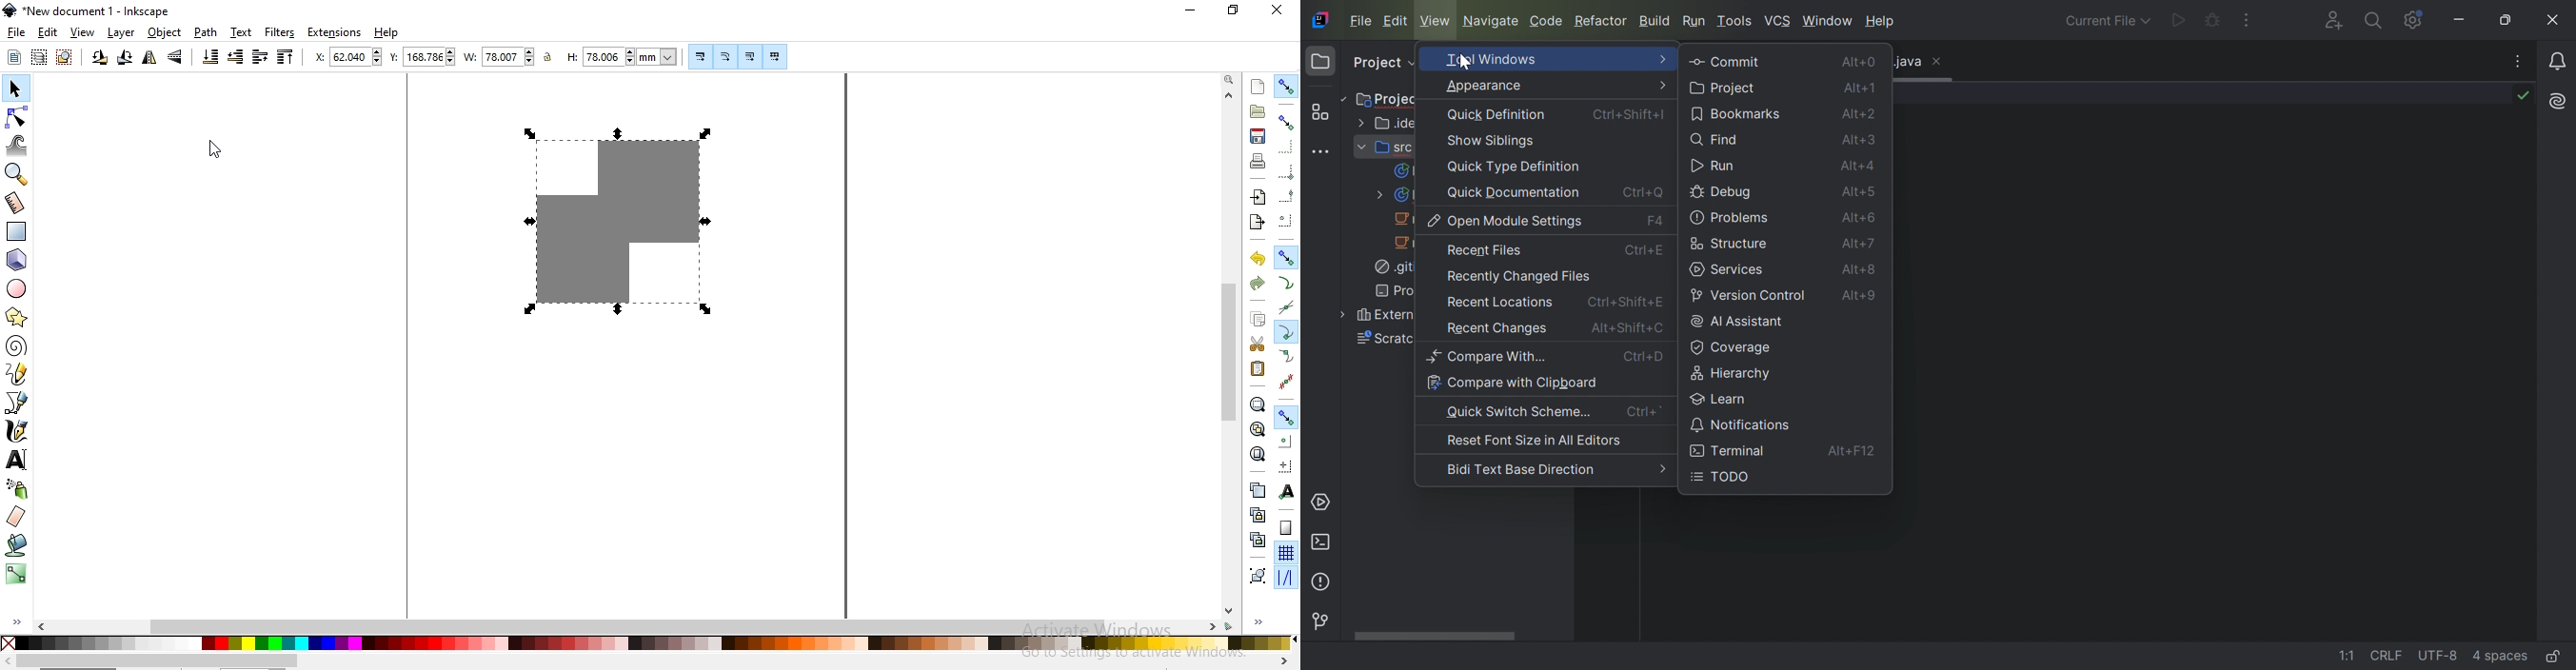  I want to click on file, so click(17, 33).